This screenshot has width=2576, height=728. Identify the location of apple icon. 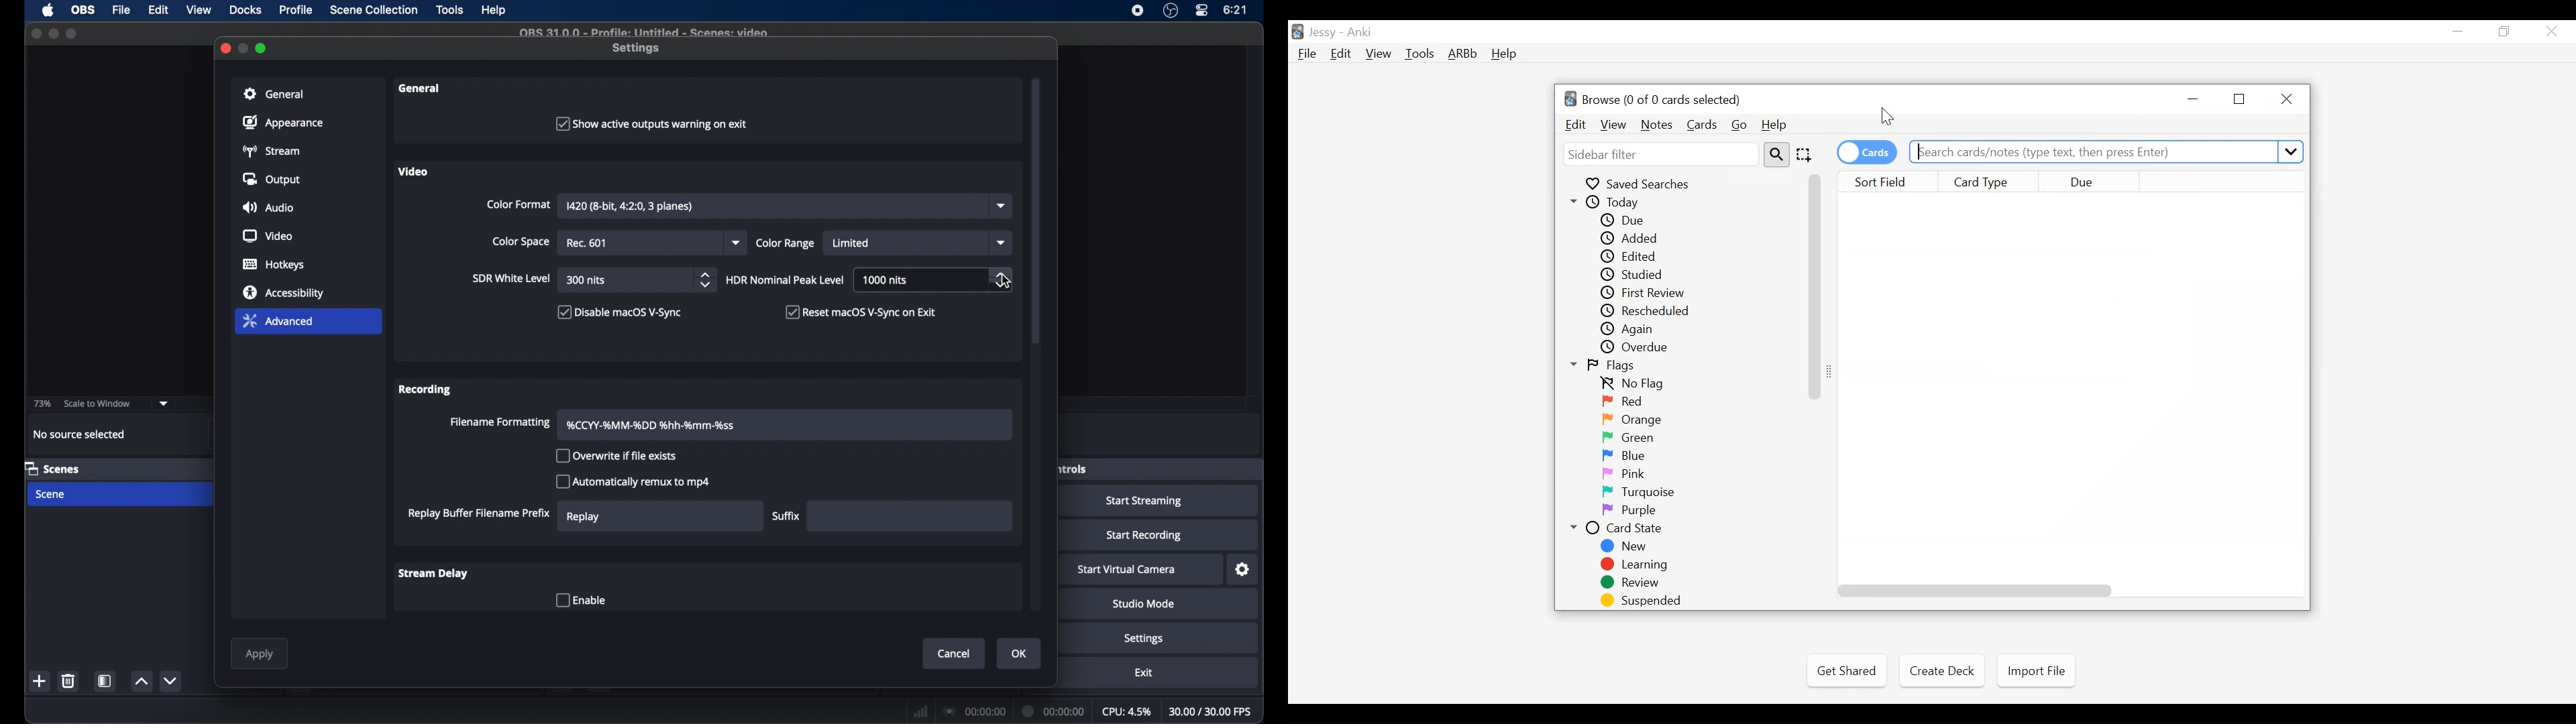
(48, 11).